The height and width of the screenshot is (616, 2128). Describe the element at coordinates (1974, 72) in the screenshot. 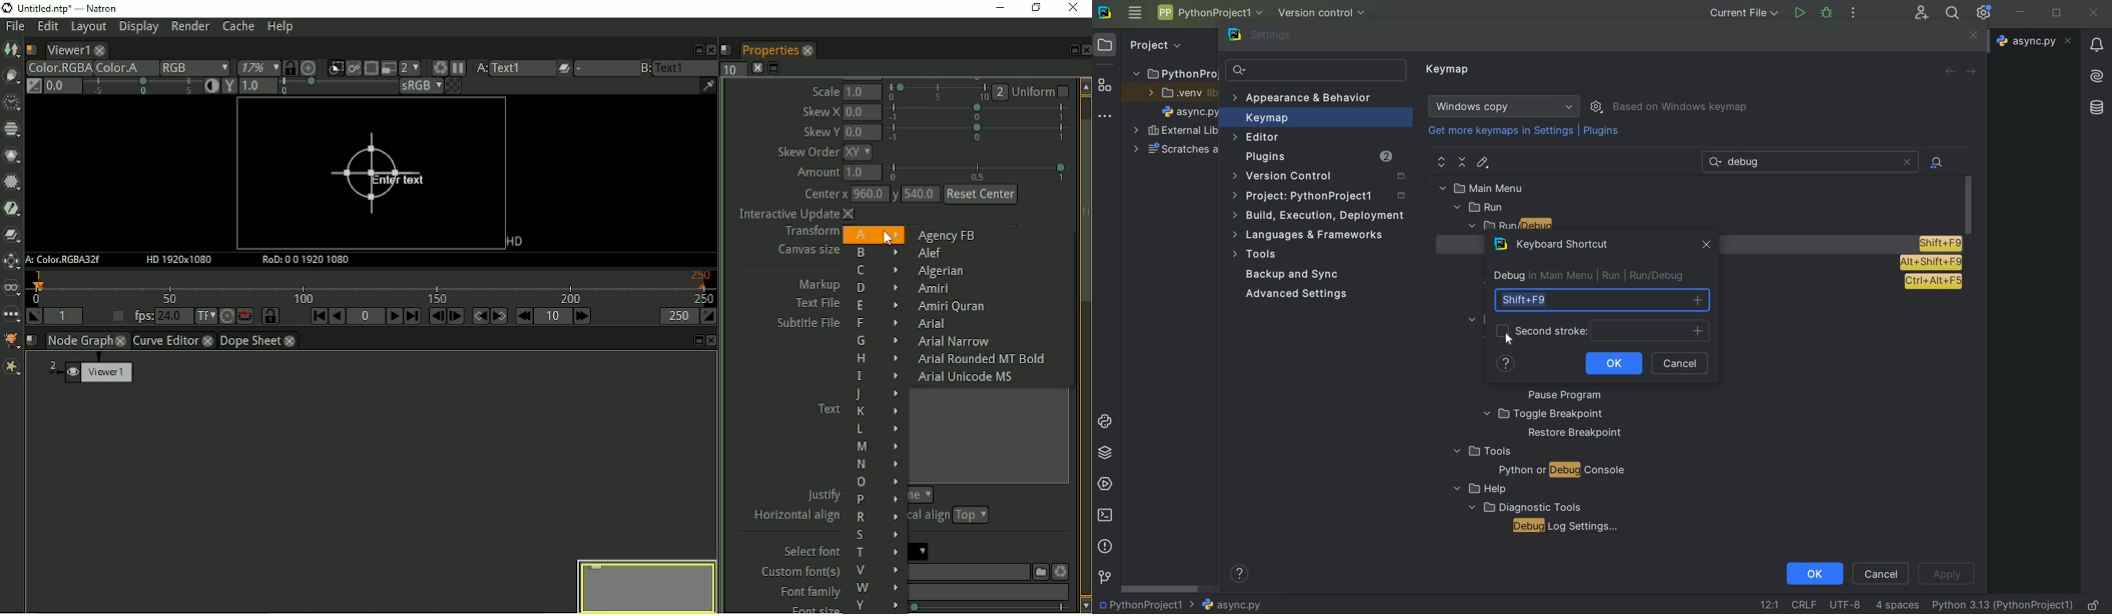

I see `forward` at that location.